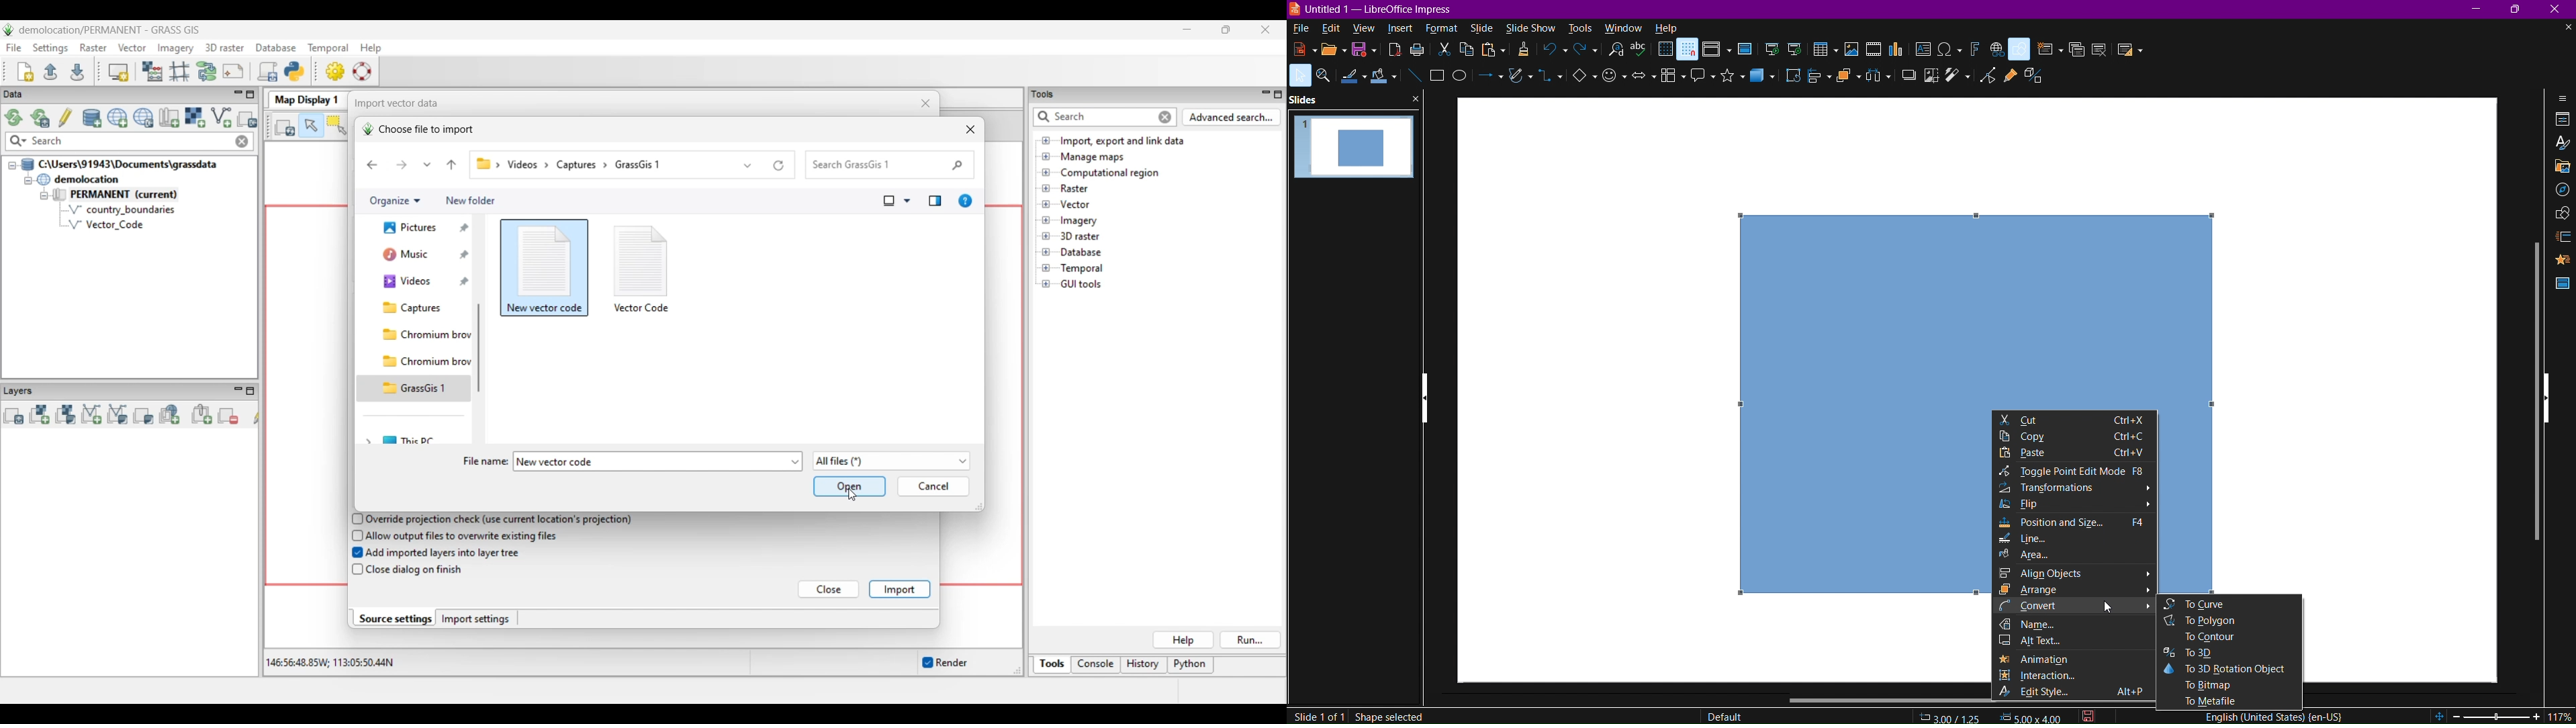  Describe the element at coordinates (1550, 81) in the screenshot. I see `Connectors` at that location.